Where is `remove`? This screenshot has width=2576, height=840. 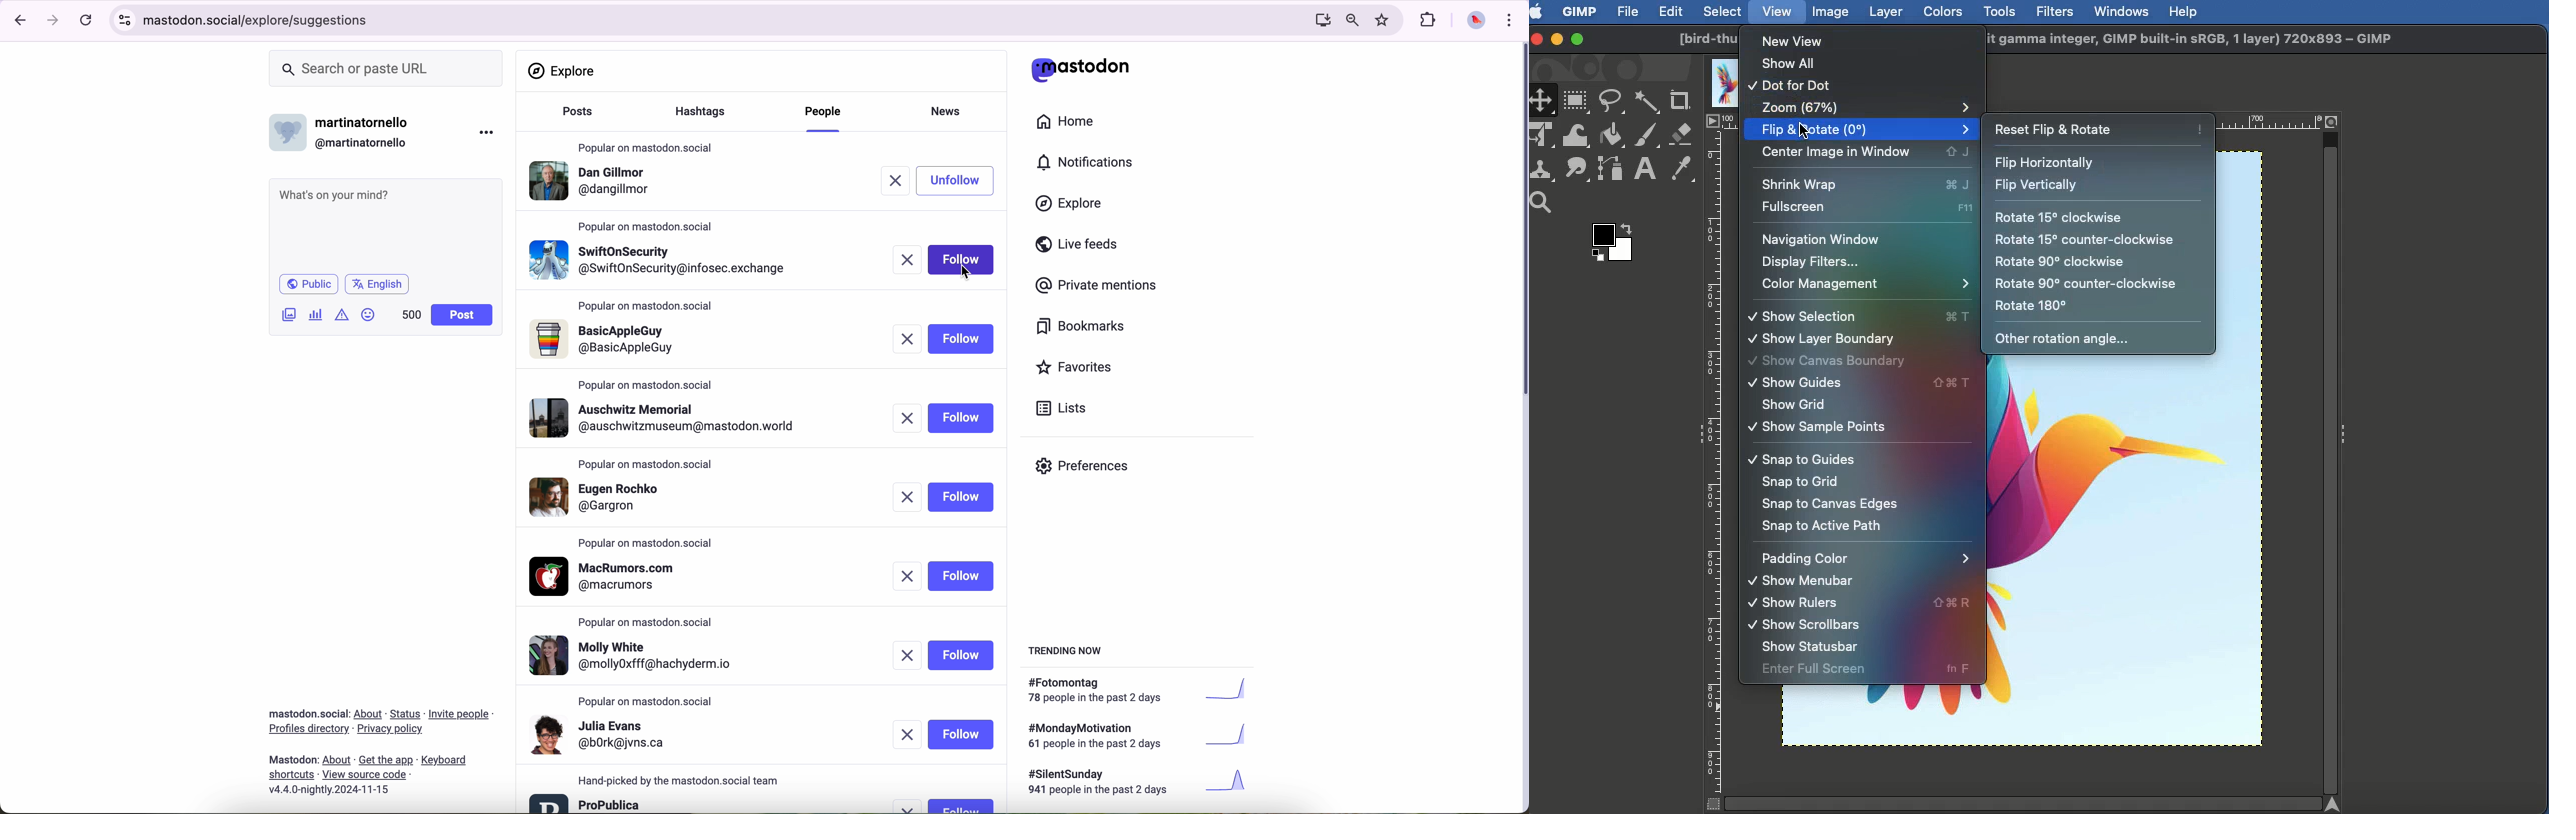
remove is located at coordinates (910, 499).